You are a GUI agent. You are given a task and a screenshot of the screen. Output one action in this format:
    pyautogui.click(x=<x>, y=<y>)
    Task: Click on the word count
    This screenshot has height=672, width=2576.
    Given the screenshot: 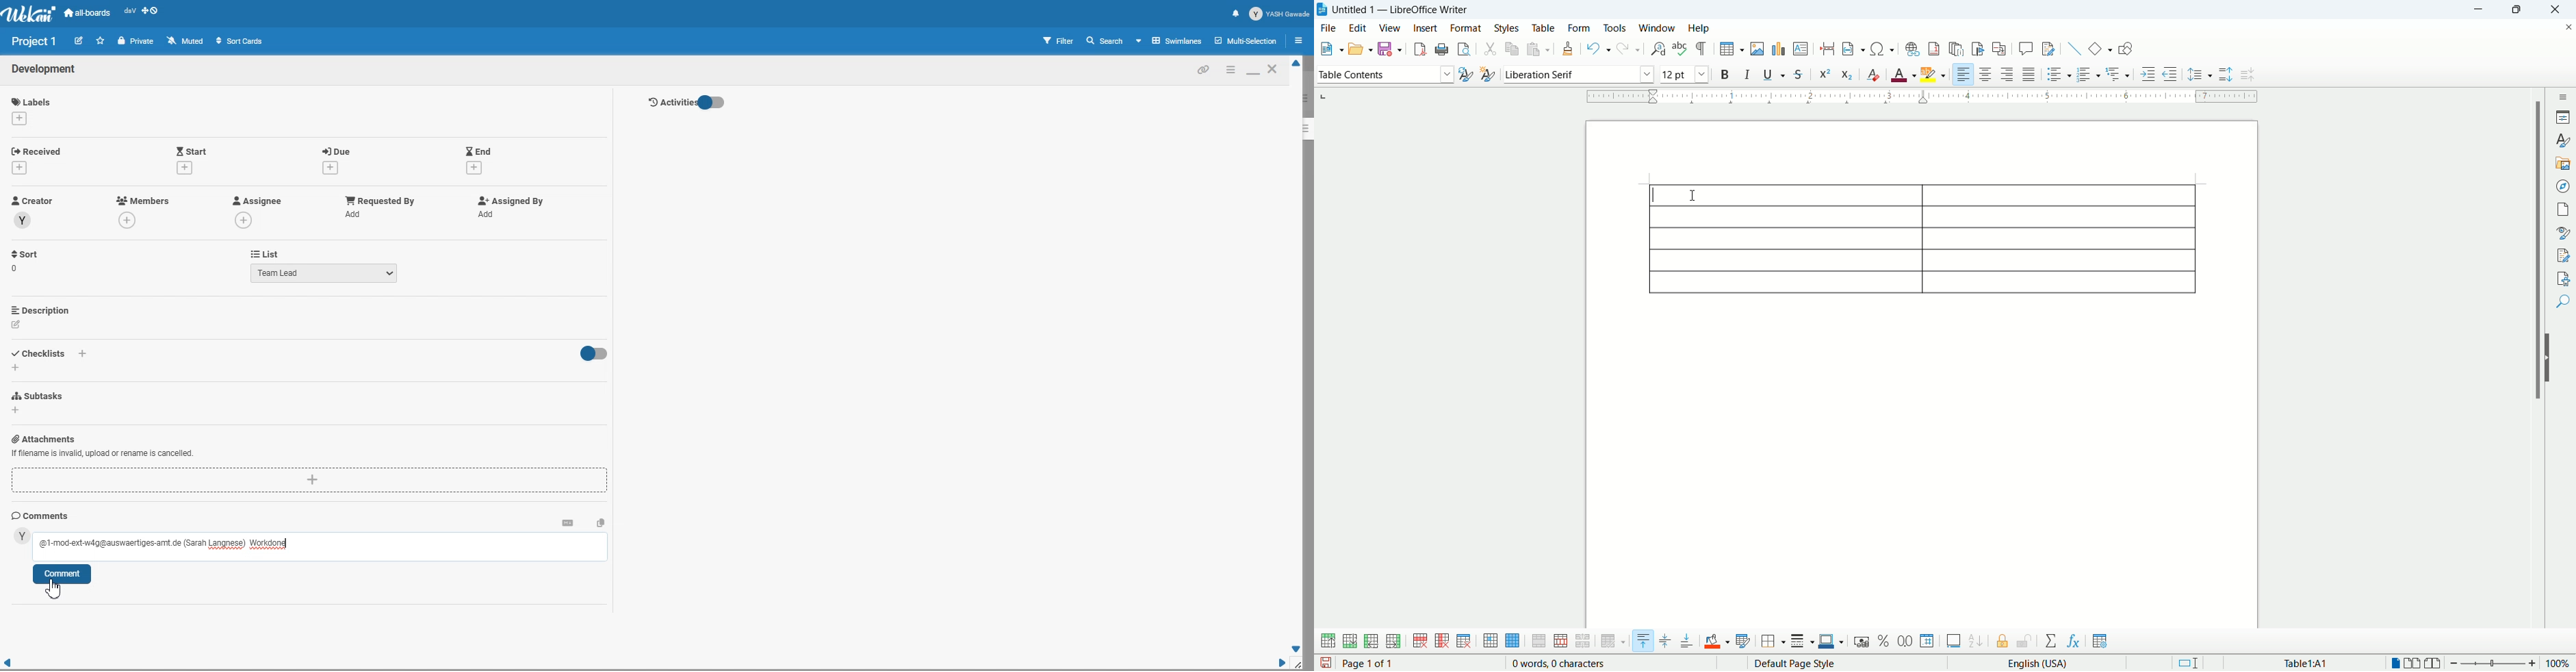 What is the action you would take?
    pyautogui.click(x=1558, y=664)
    